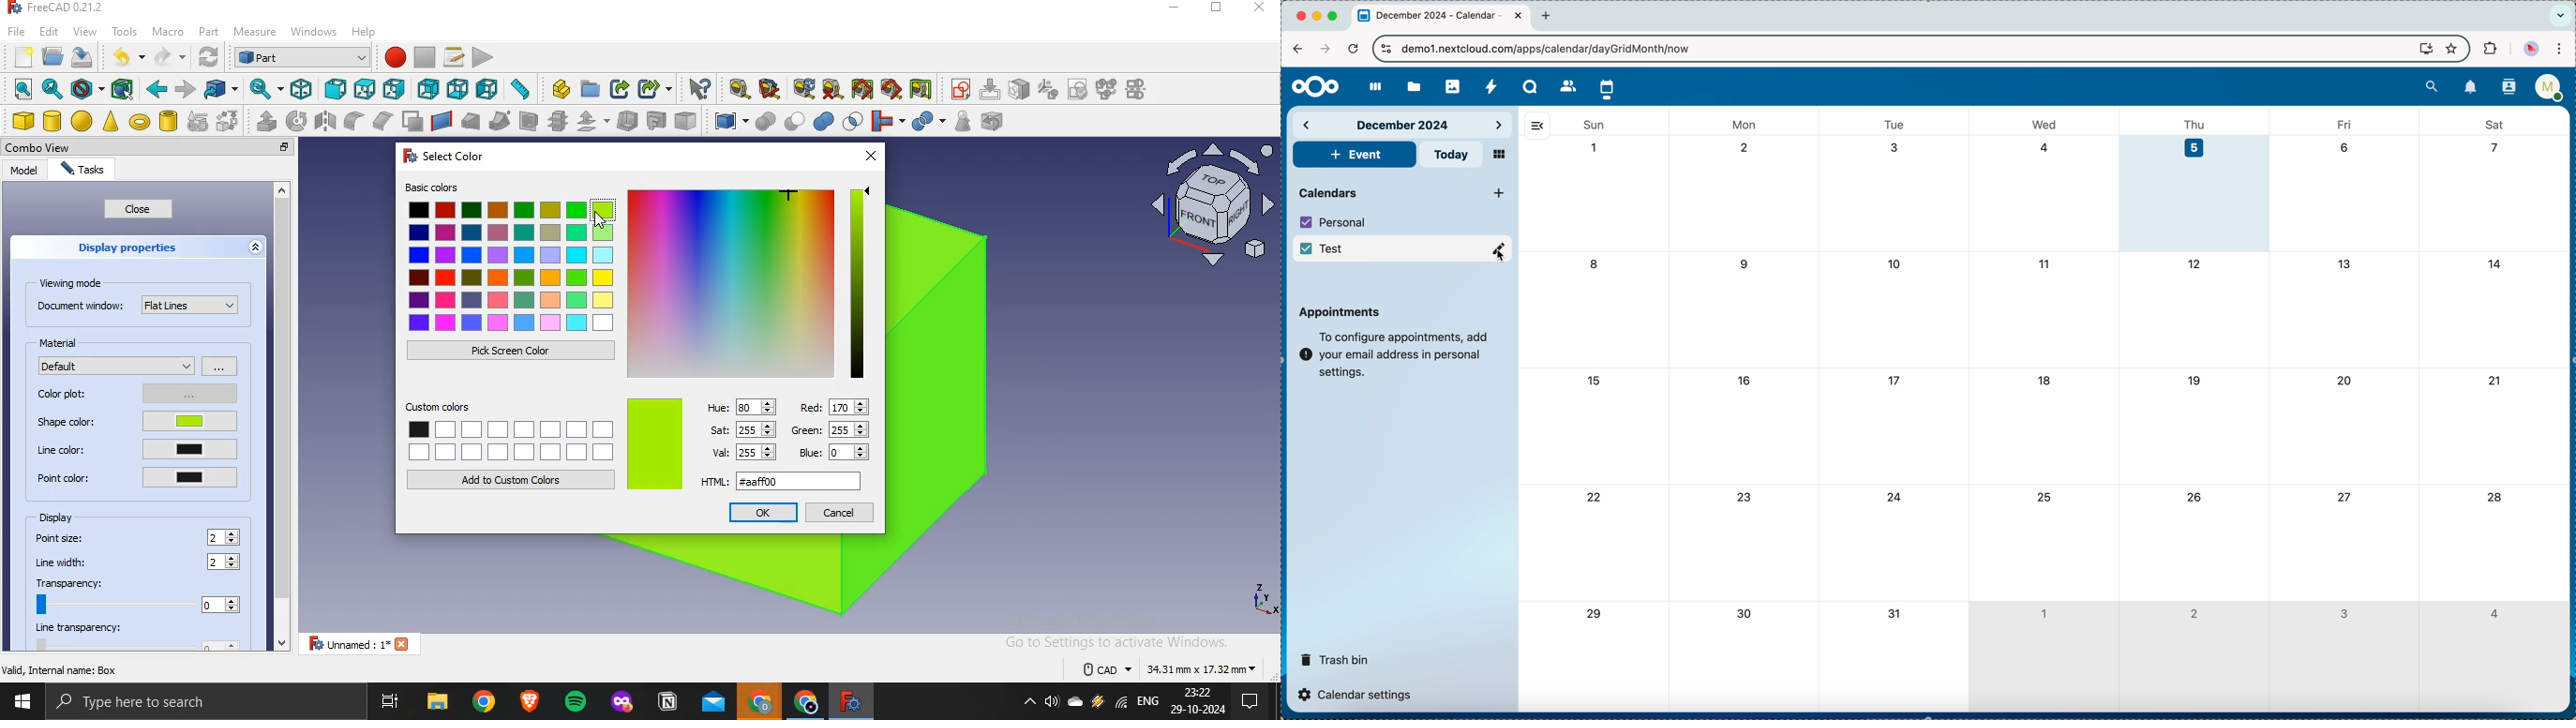 This screenshot has width=2576, height=728. Describe the element at coordinates (1565, 85) in the screenshot. I see `contacts` at that location.